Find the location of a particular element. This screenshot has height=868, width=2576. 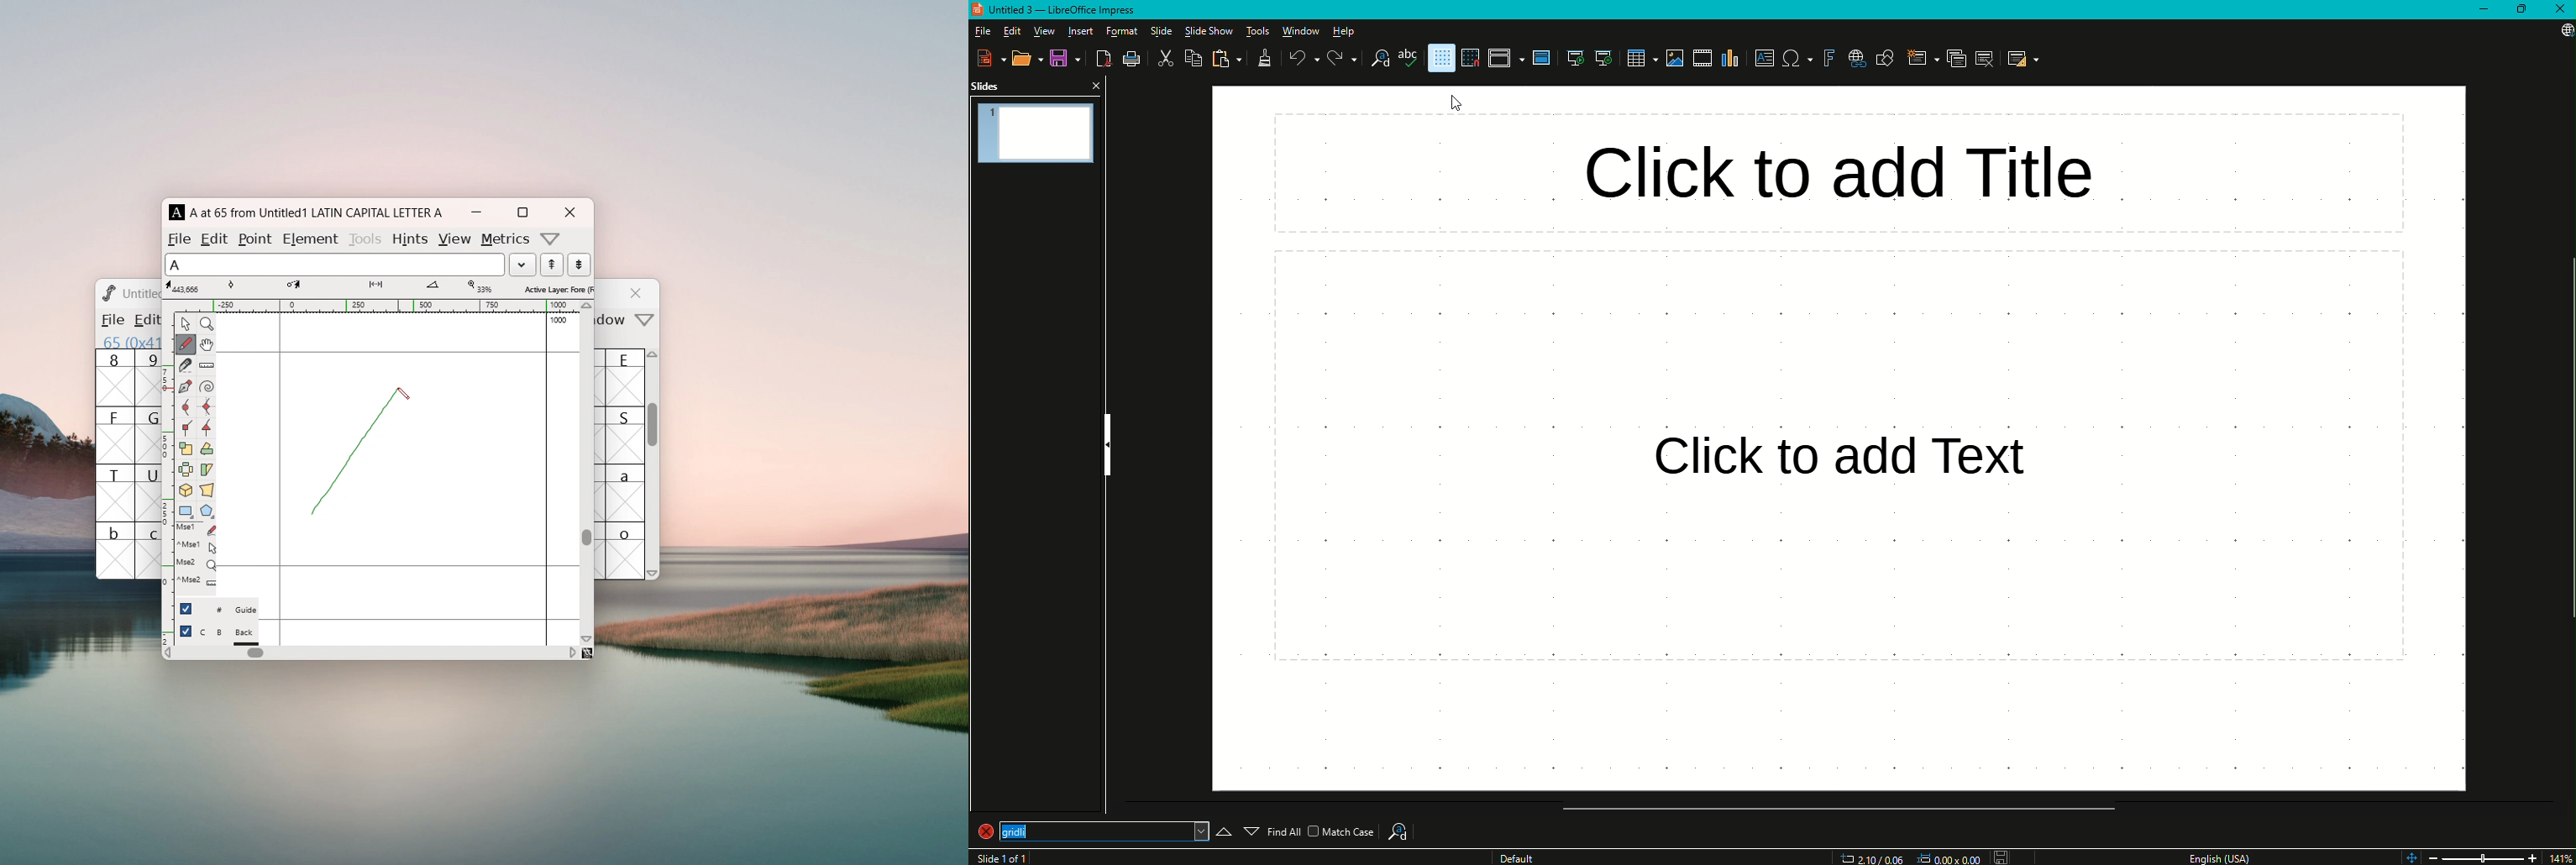

add a point then drag out its conttrol points is located at coordinates (185, 388).